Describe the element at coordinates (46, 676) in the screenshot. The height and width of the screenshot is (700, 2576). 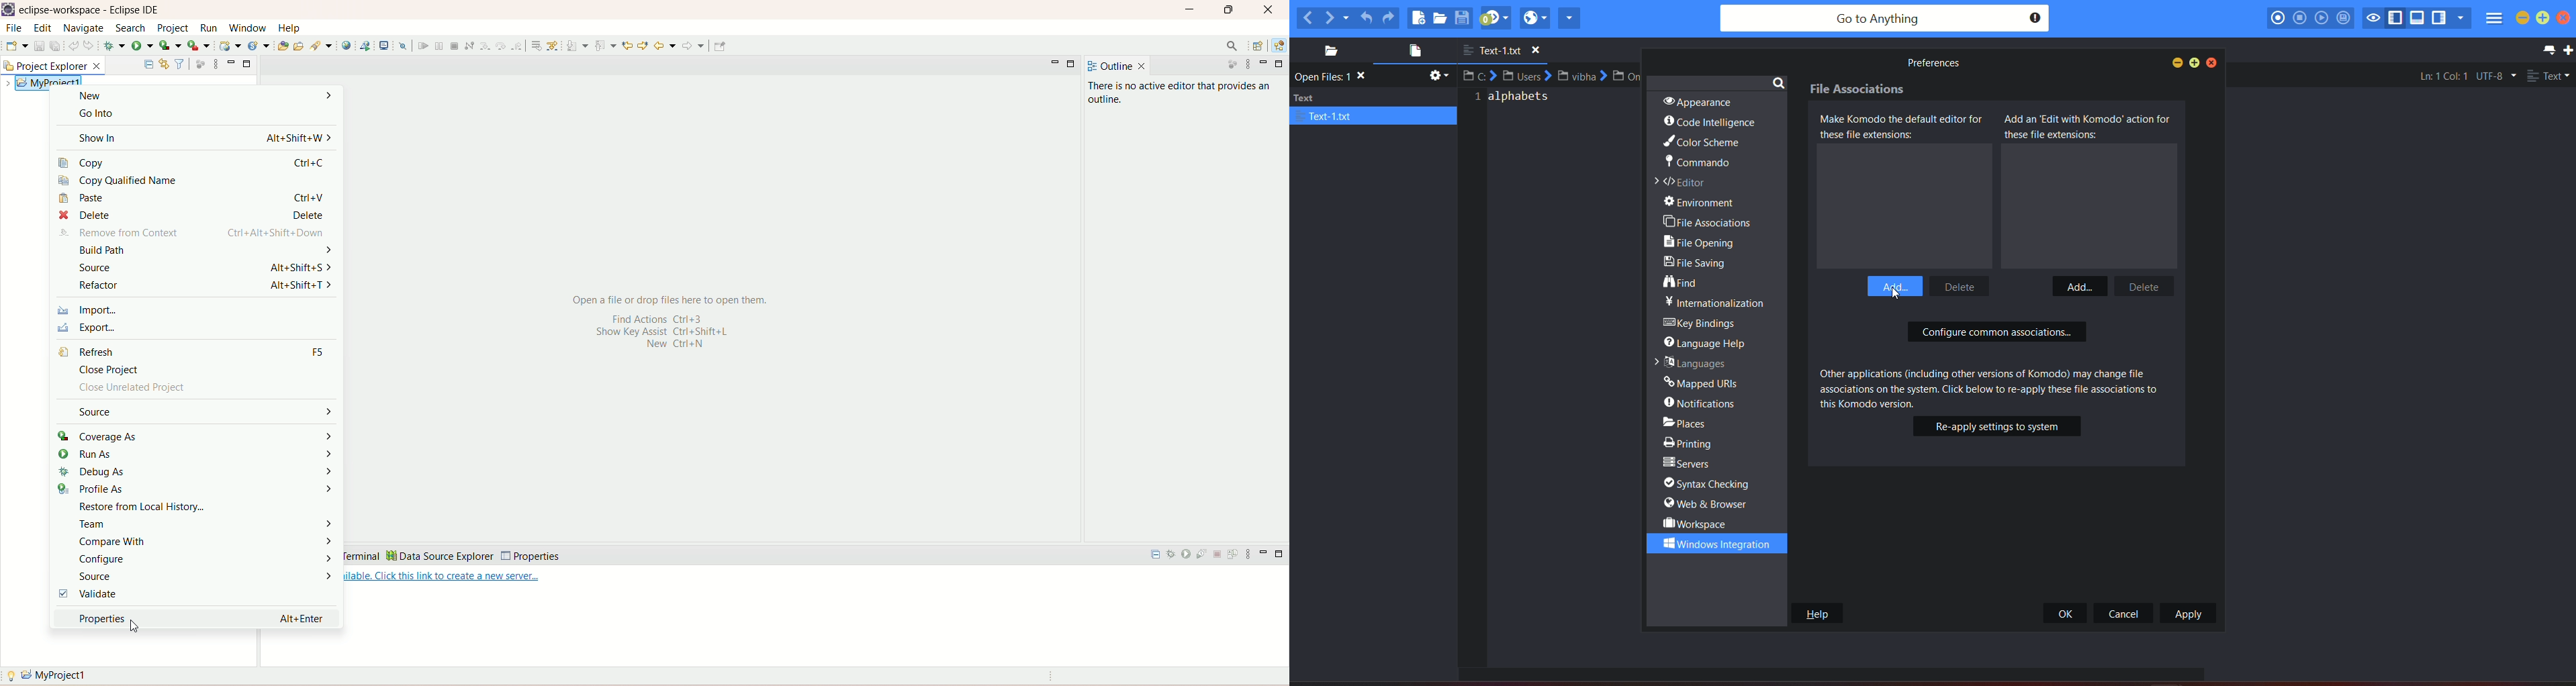
I see `my project` at that location.